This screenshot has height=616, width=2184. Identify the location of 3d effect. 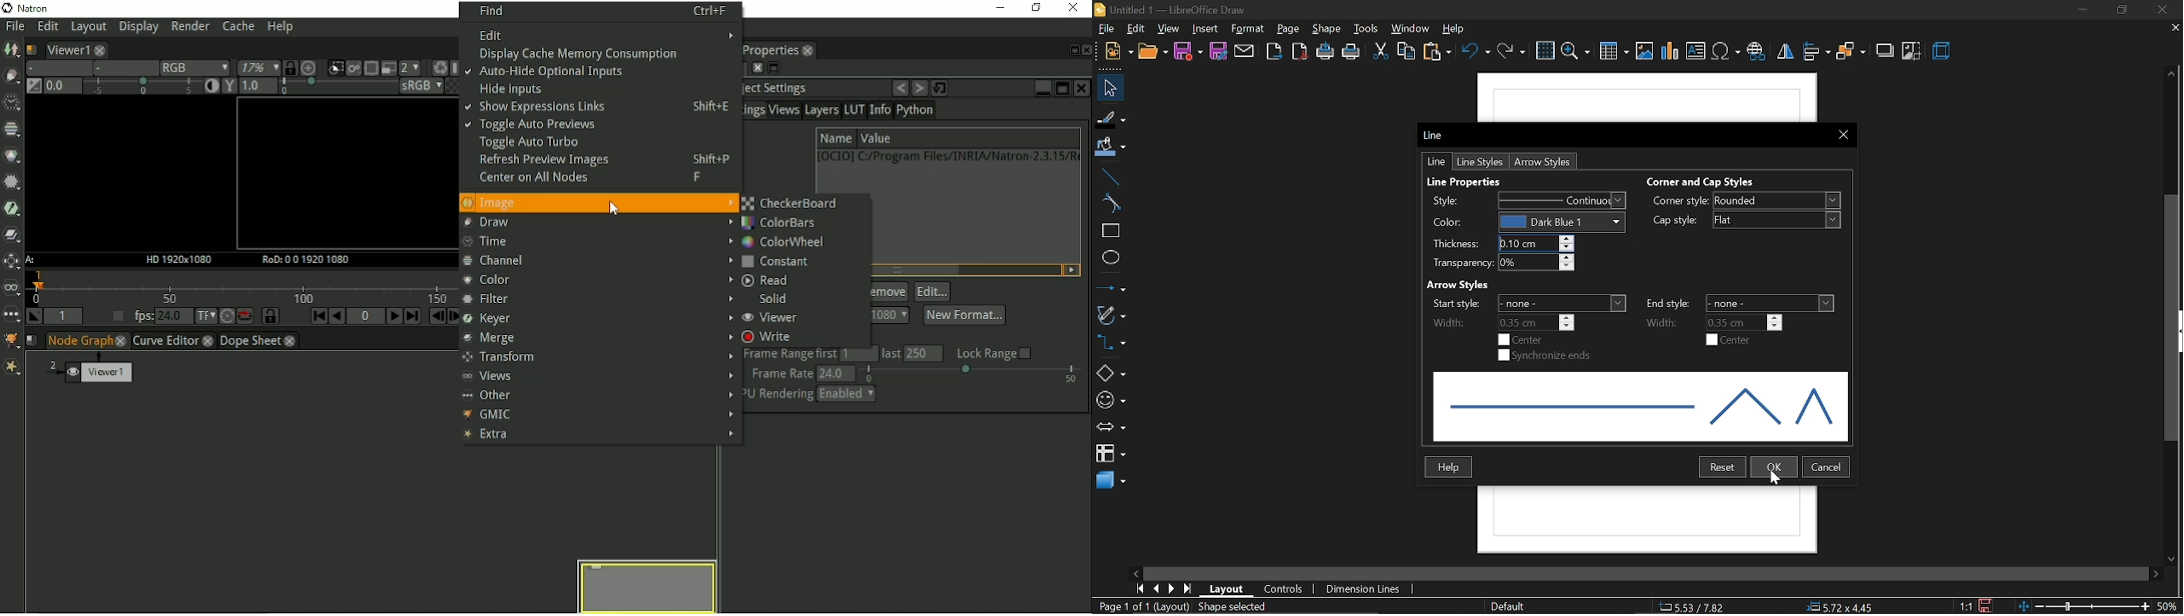
(1943, 52).